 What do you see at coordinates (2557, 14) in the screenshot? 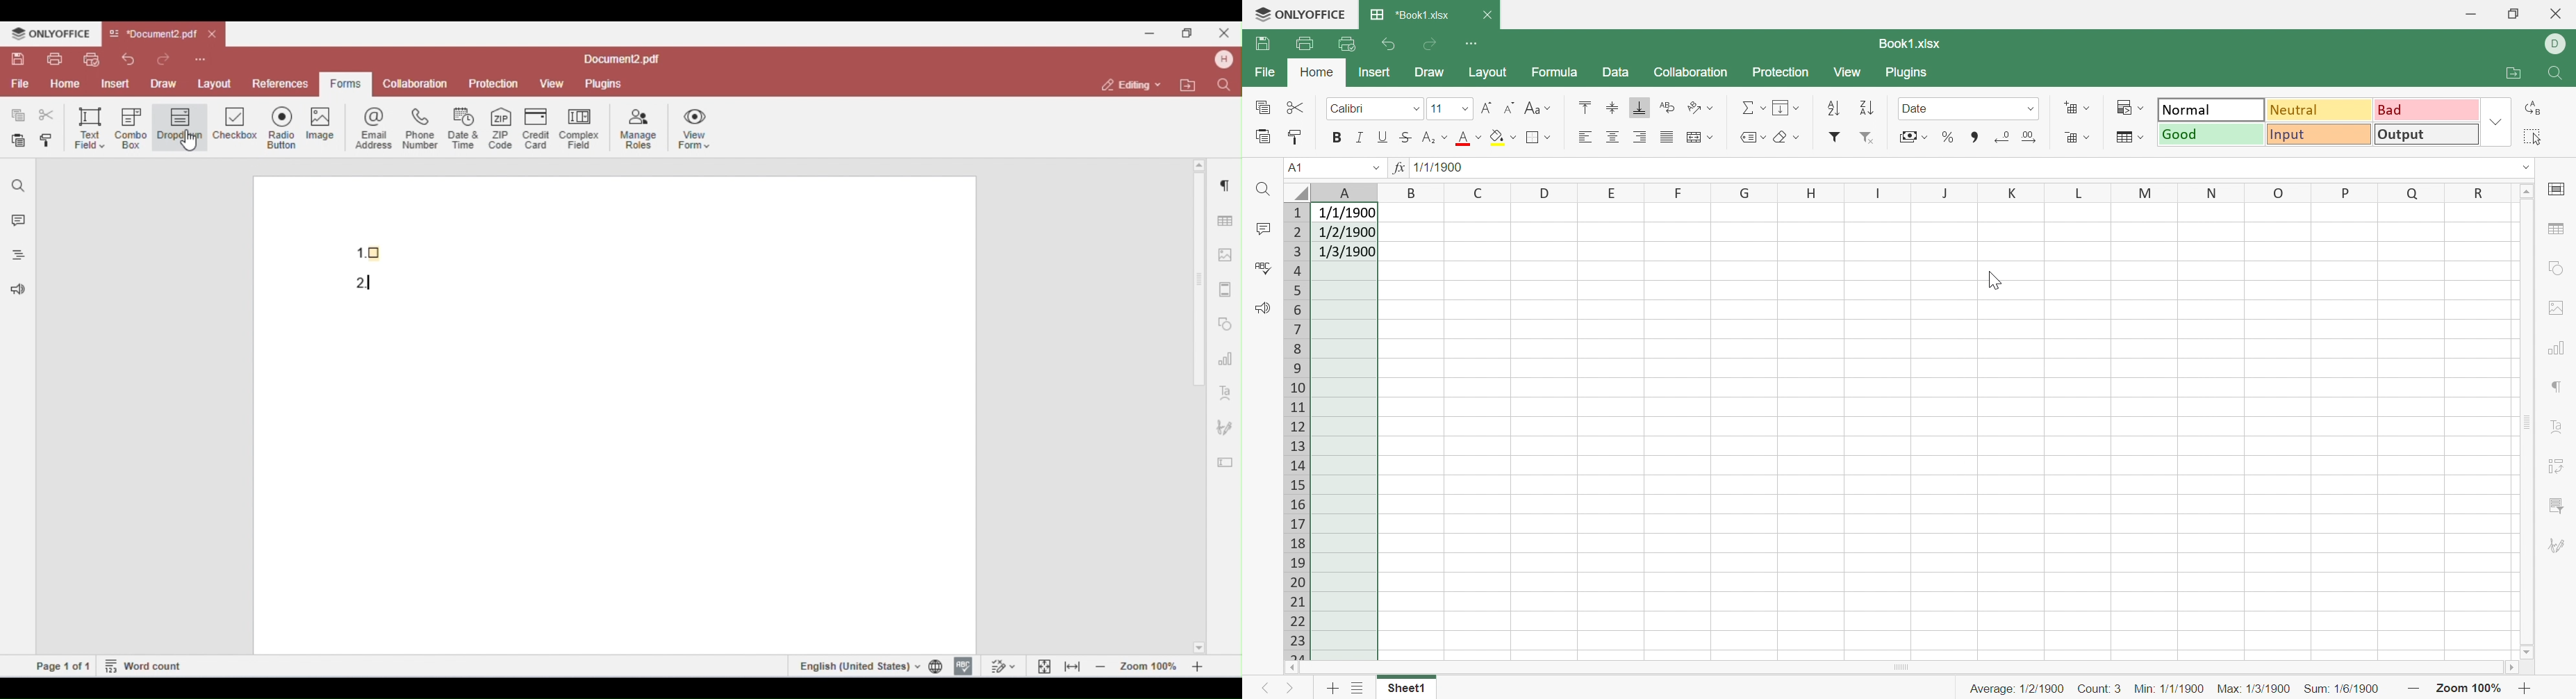
I see `Close` at bounding box center [2557, 14].